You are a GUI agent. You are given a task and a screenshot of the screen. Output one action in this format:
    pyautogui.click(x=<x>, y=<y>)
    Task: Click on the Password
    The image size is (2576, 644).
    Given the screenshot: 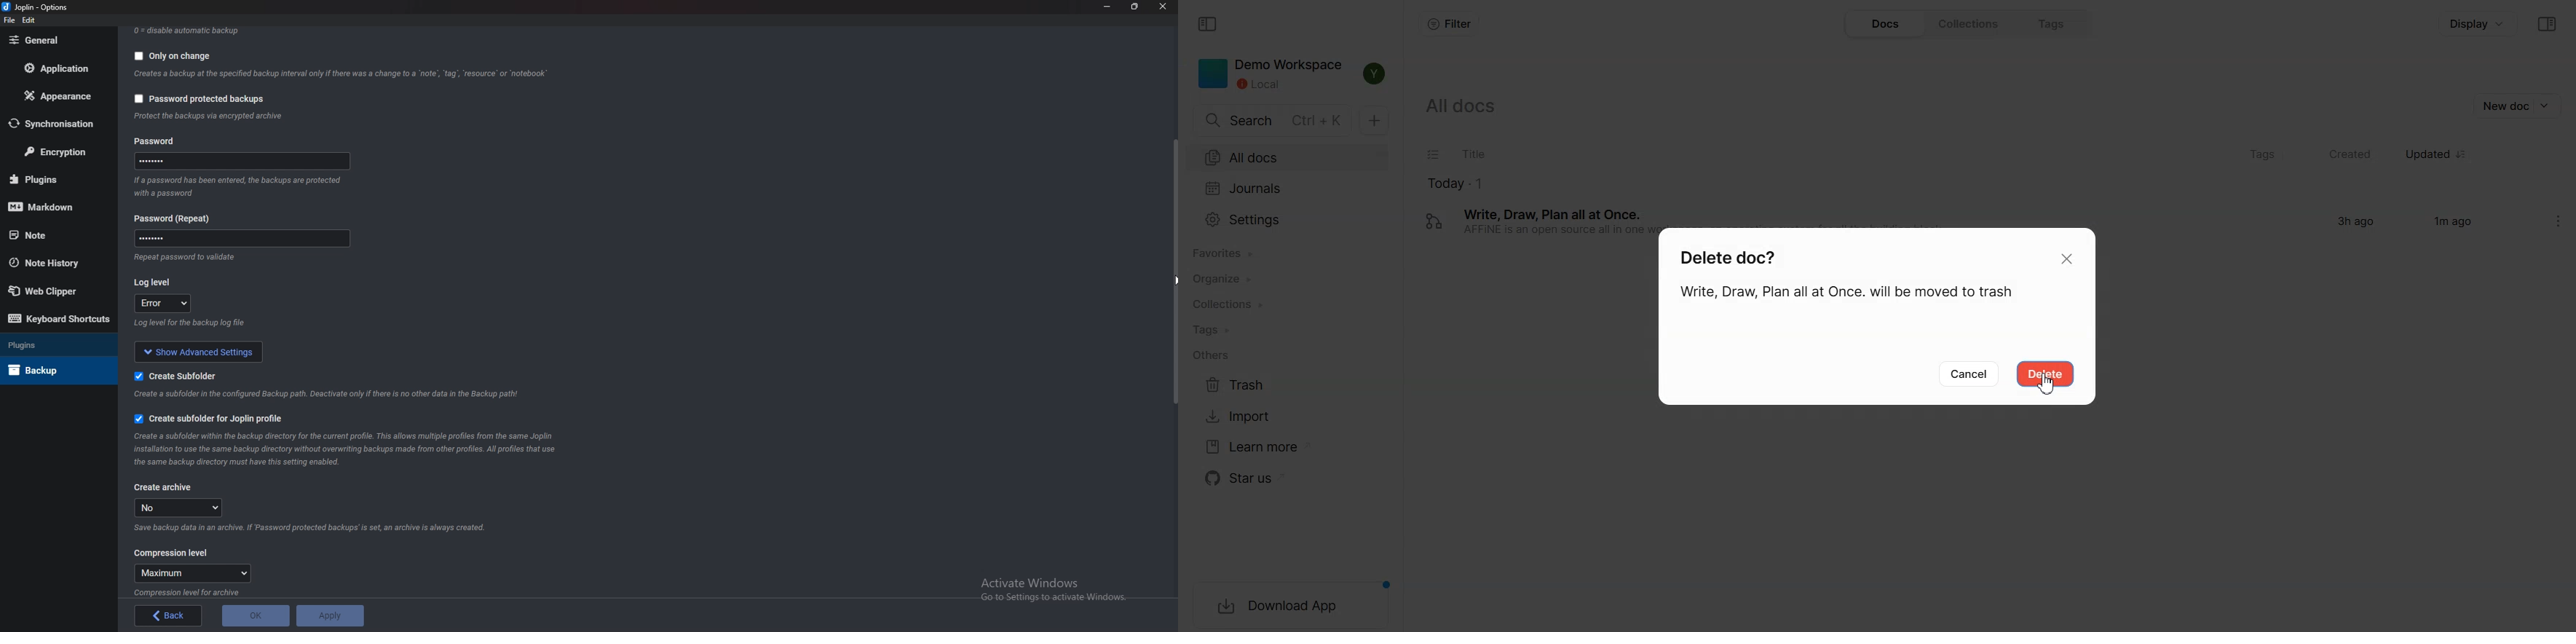 What is the action you would take?
    pyautogui.click(x=172, y=217)
    